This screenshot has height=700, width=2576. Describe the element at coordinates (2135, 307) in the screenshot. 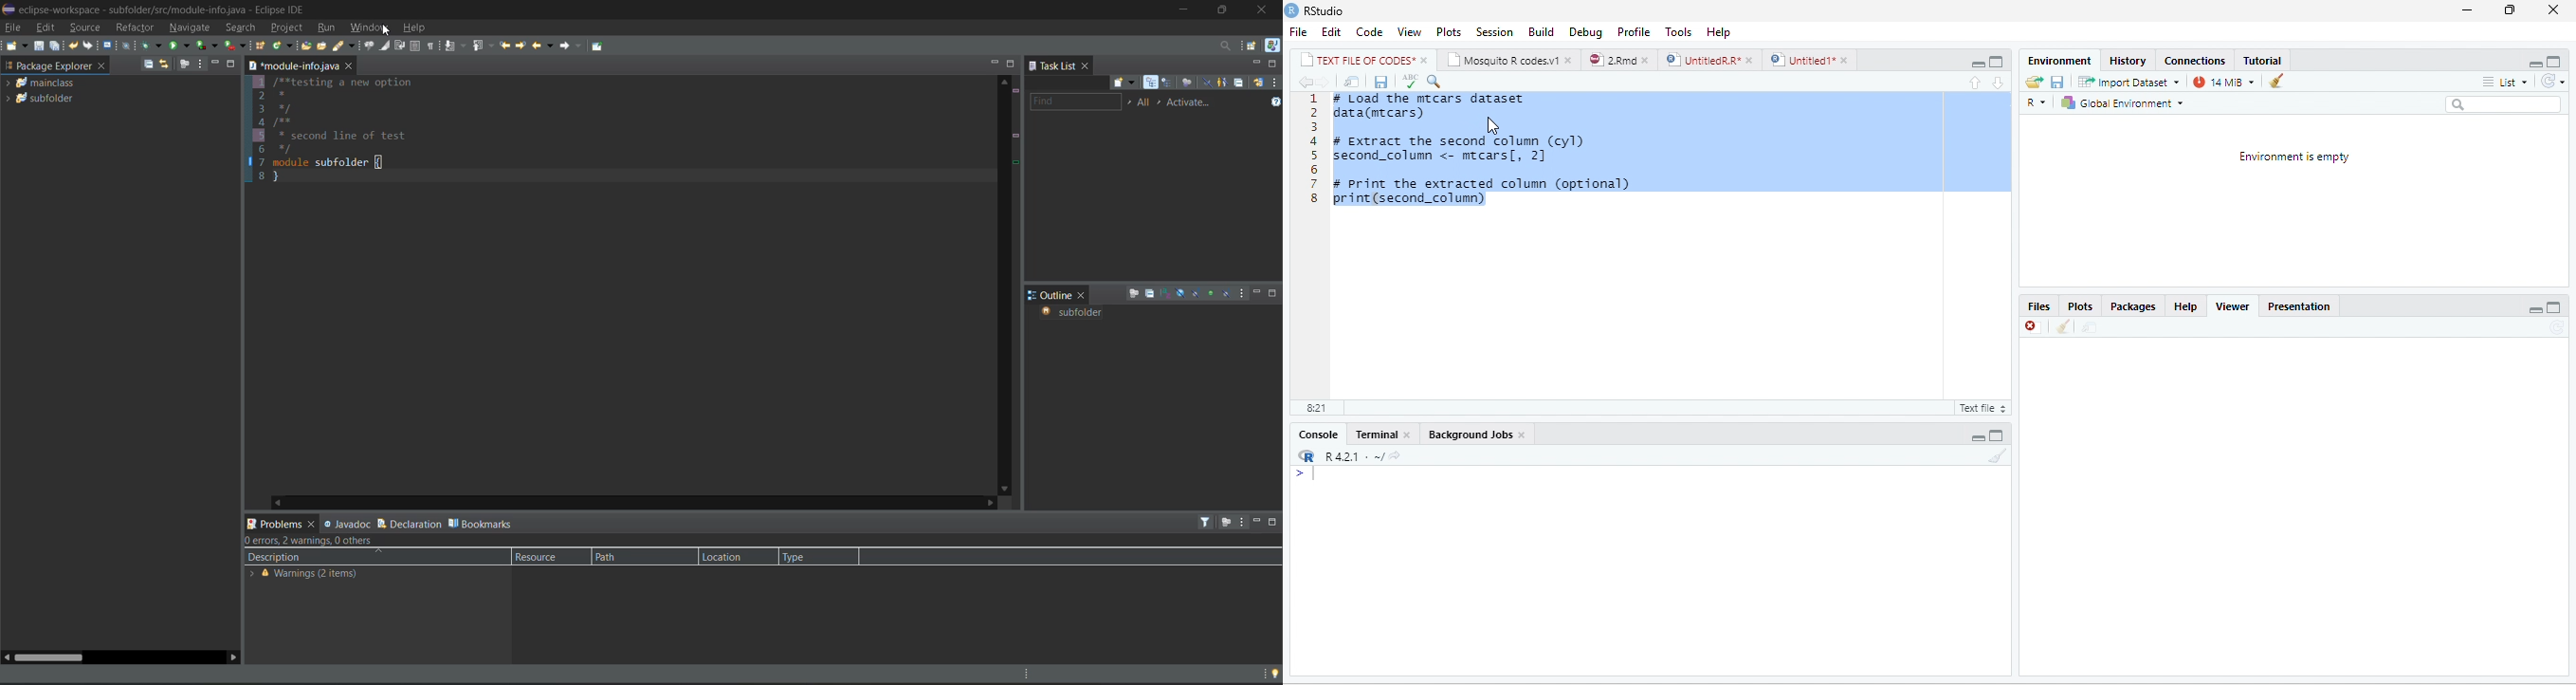

I see `Packages` at that location.